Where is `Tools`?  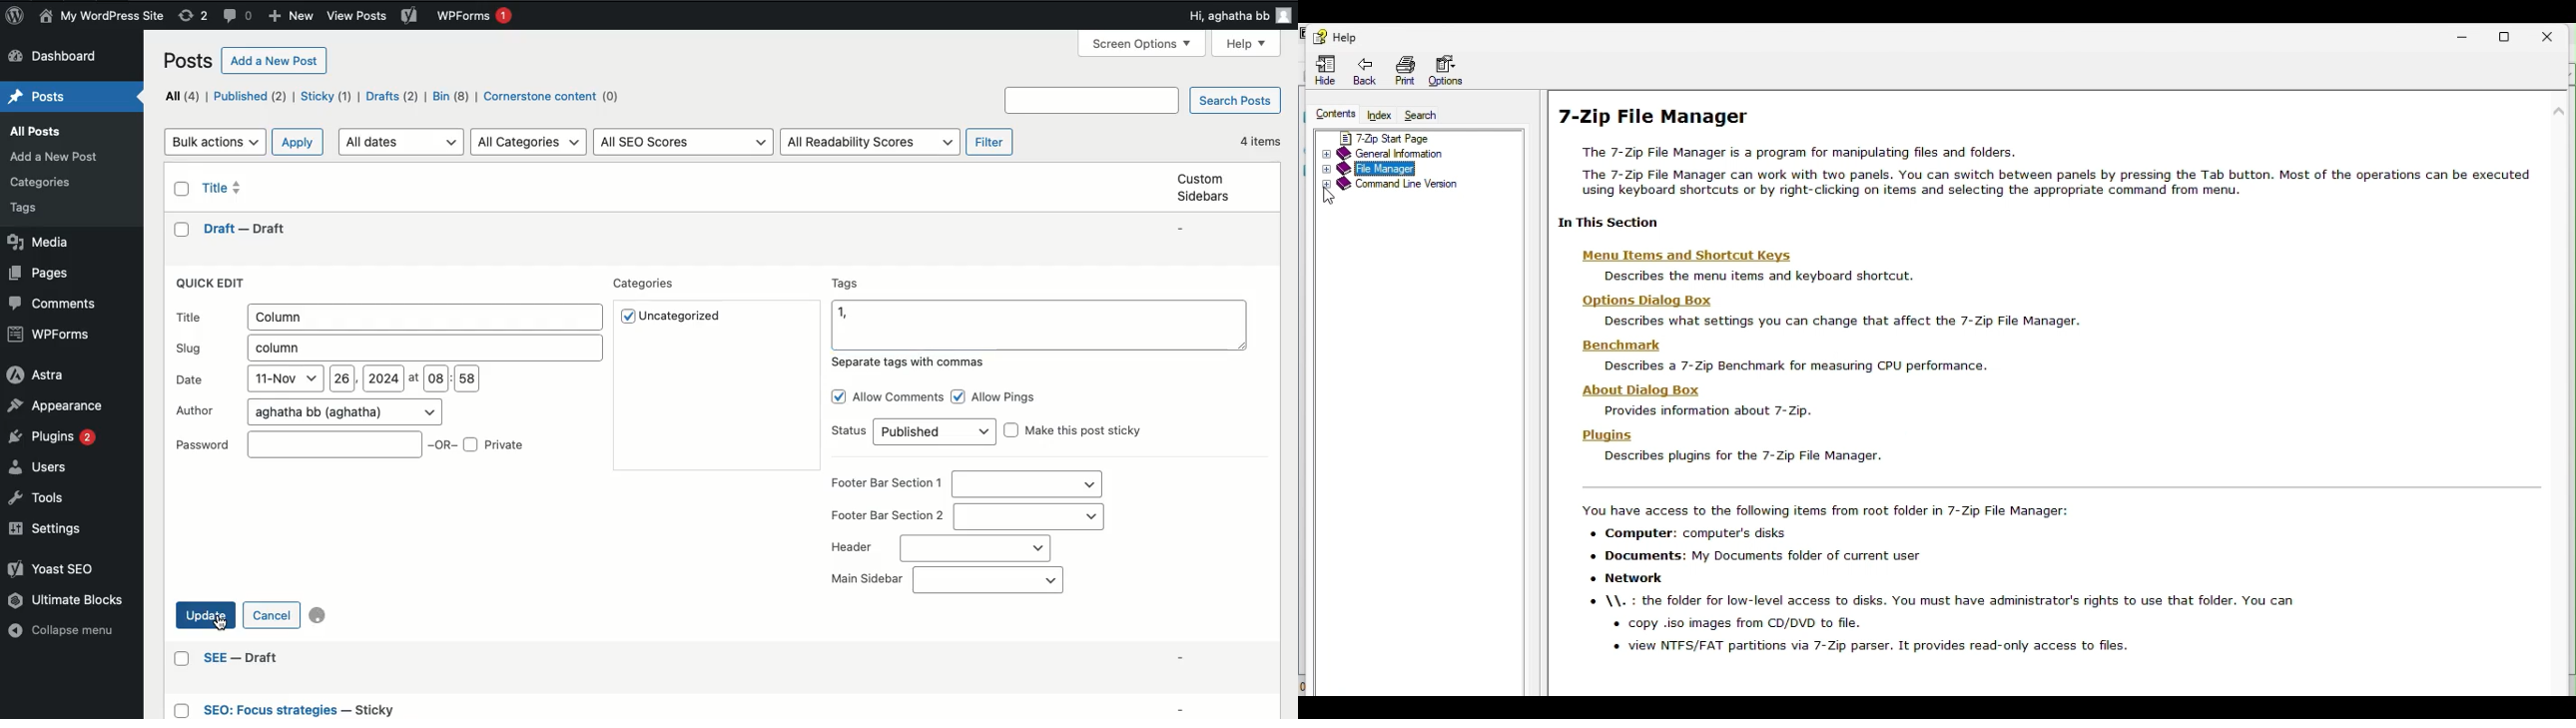
Tools is located at coordinates (43, 500).